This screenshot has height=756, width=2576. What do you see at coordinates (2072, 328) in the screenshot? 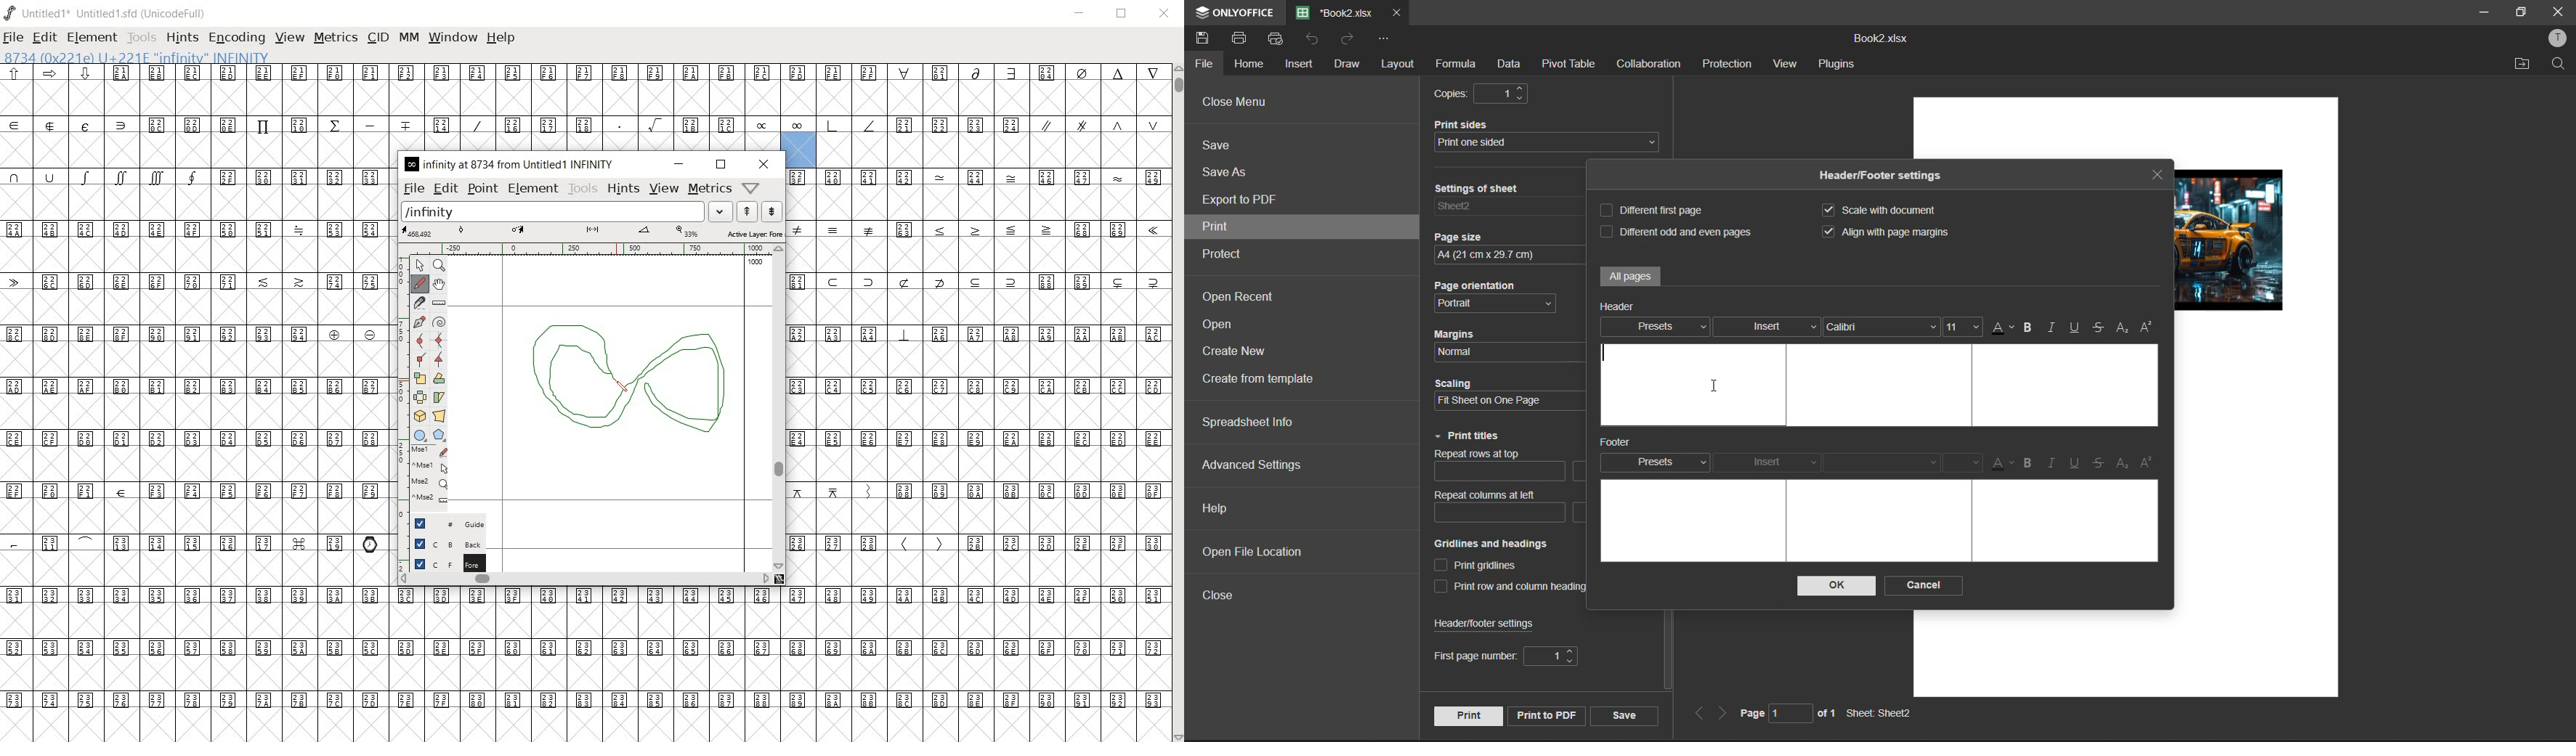
I see `underline` at bounding box center [2072, 328].